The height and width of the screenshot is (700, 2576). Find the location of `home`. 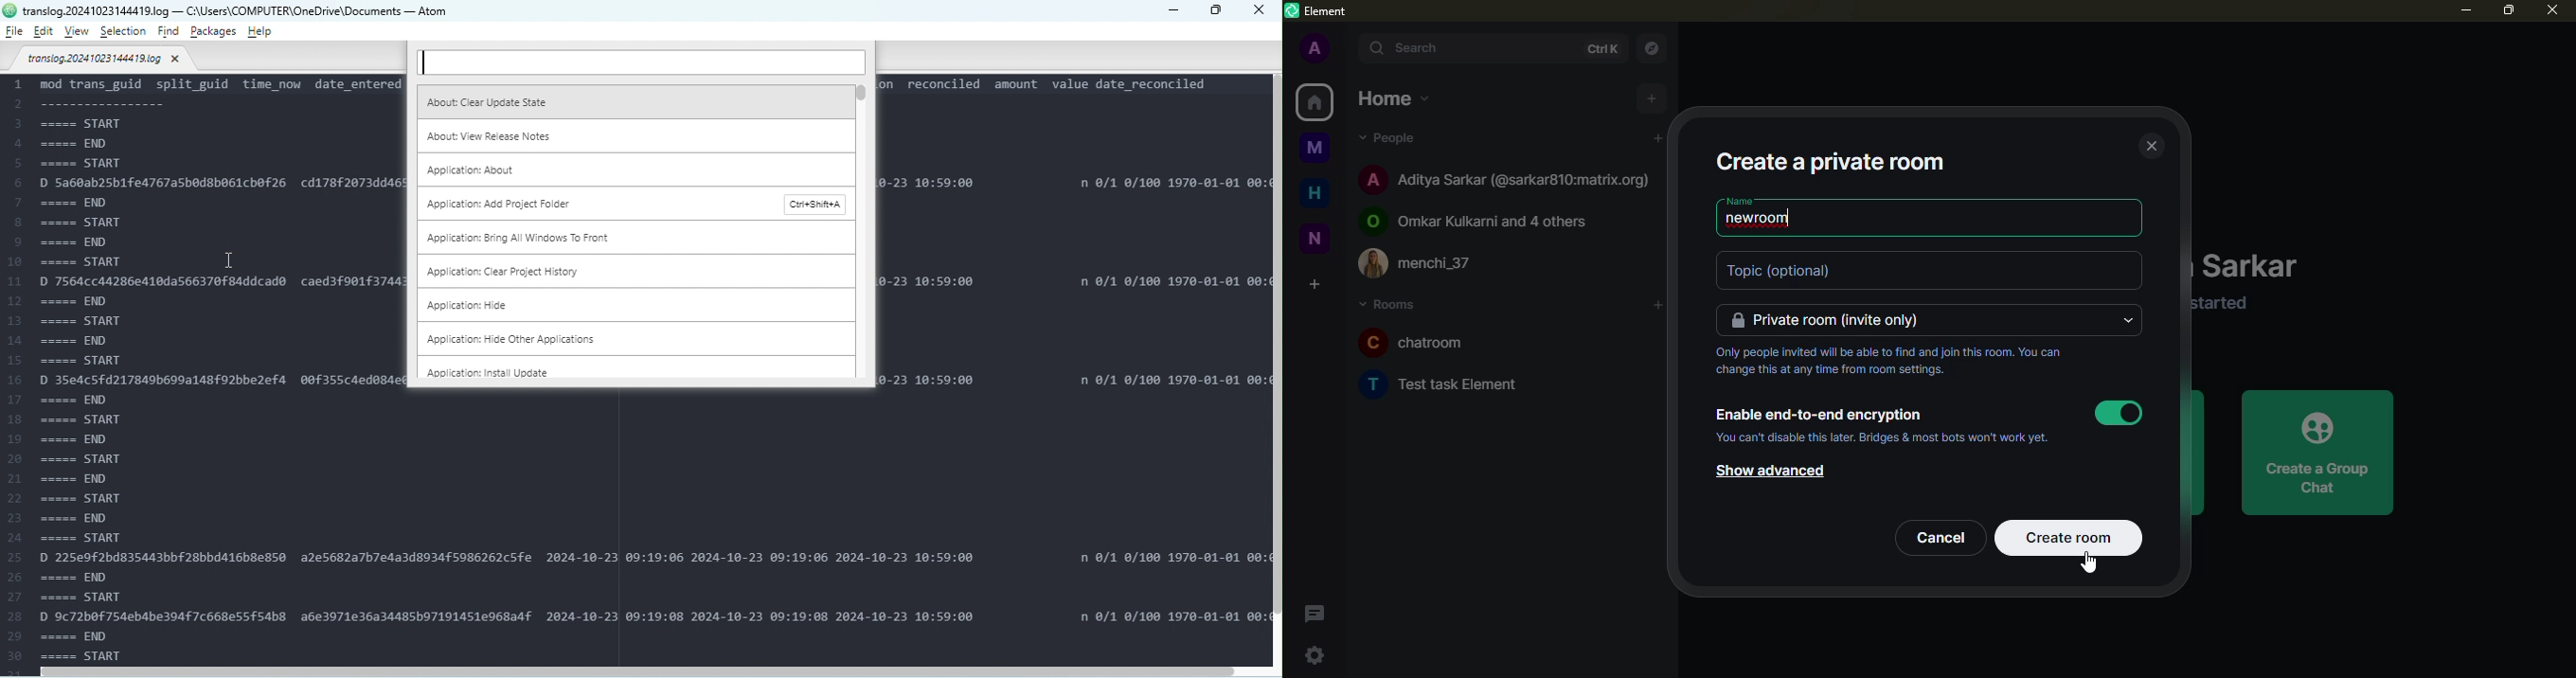

home is located at coordinates (1315, 193).